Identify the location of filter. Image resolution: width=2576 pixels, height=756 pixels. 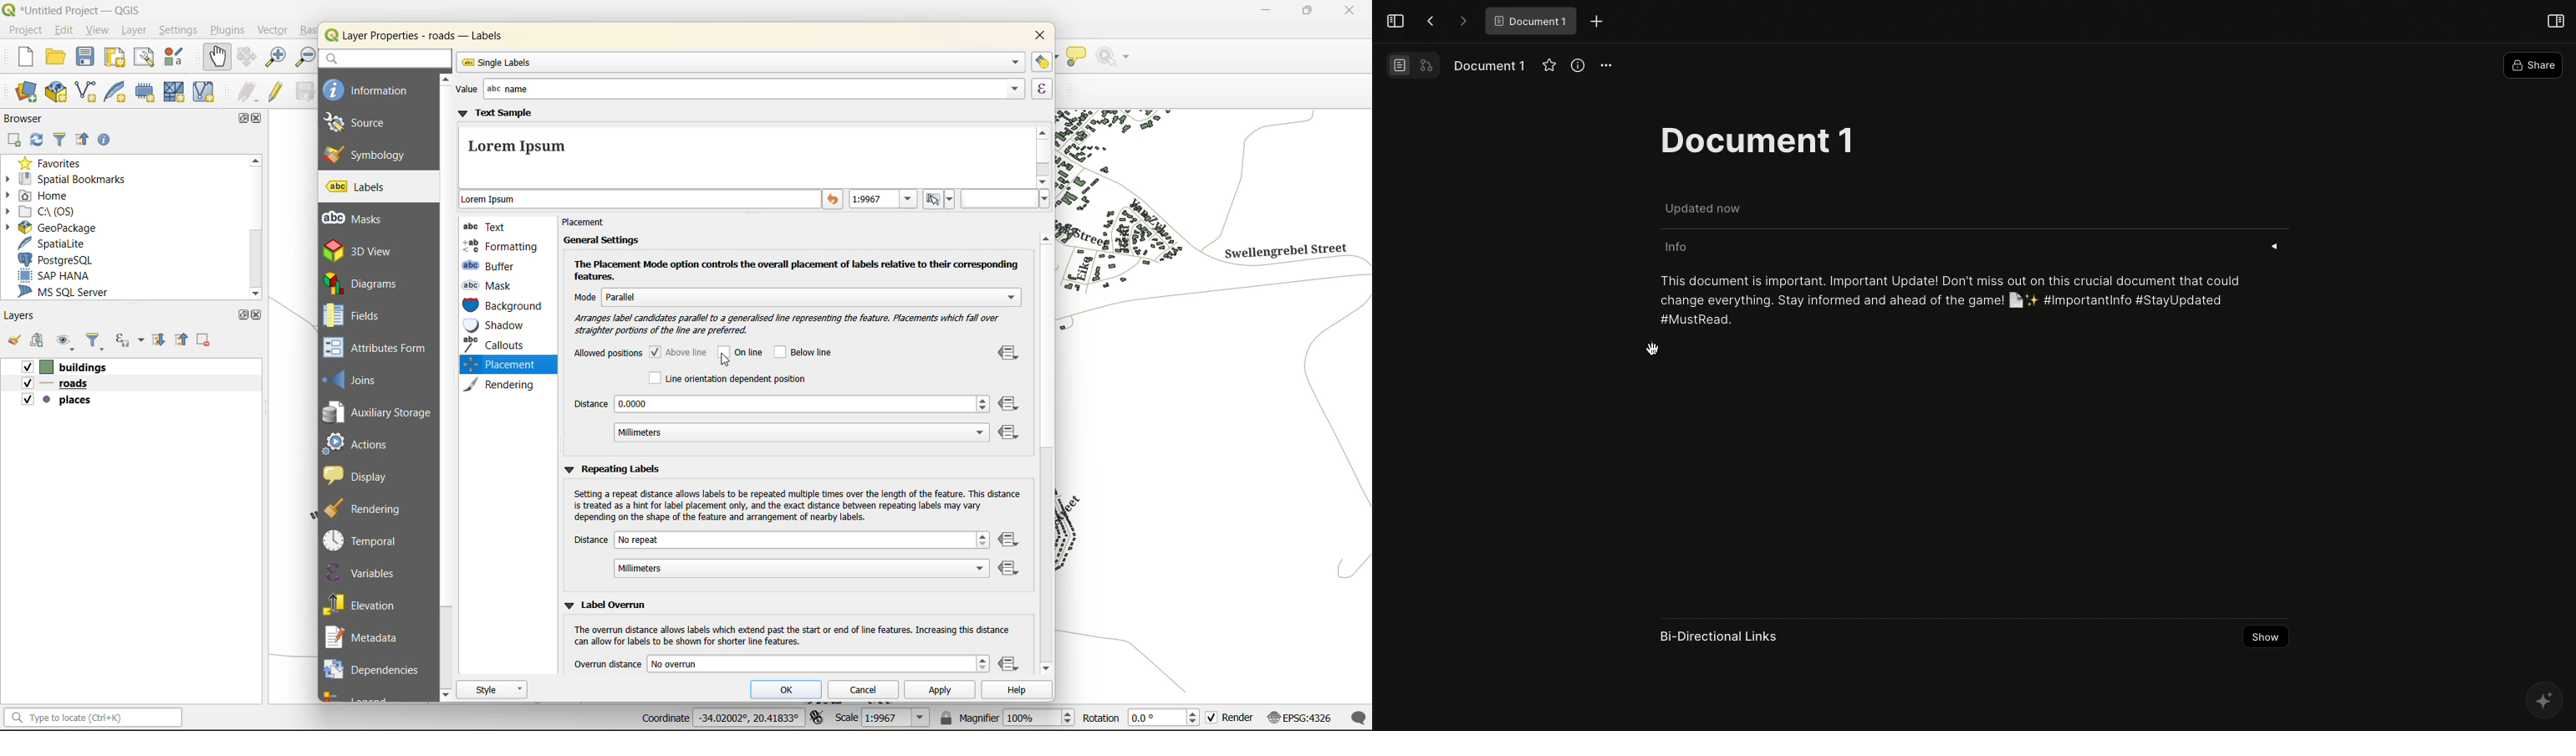
(60, 140).